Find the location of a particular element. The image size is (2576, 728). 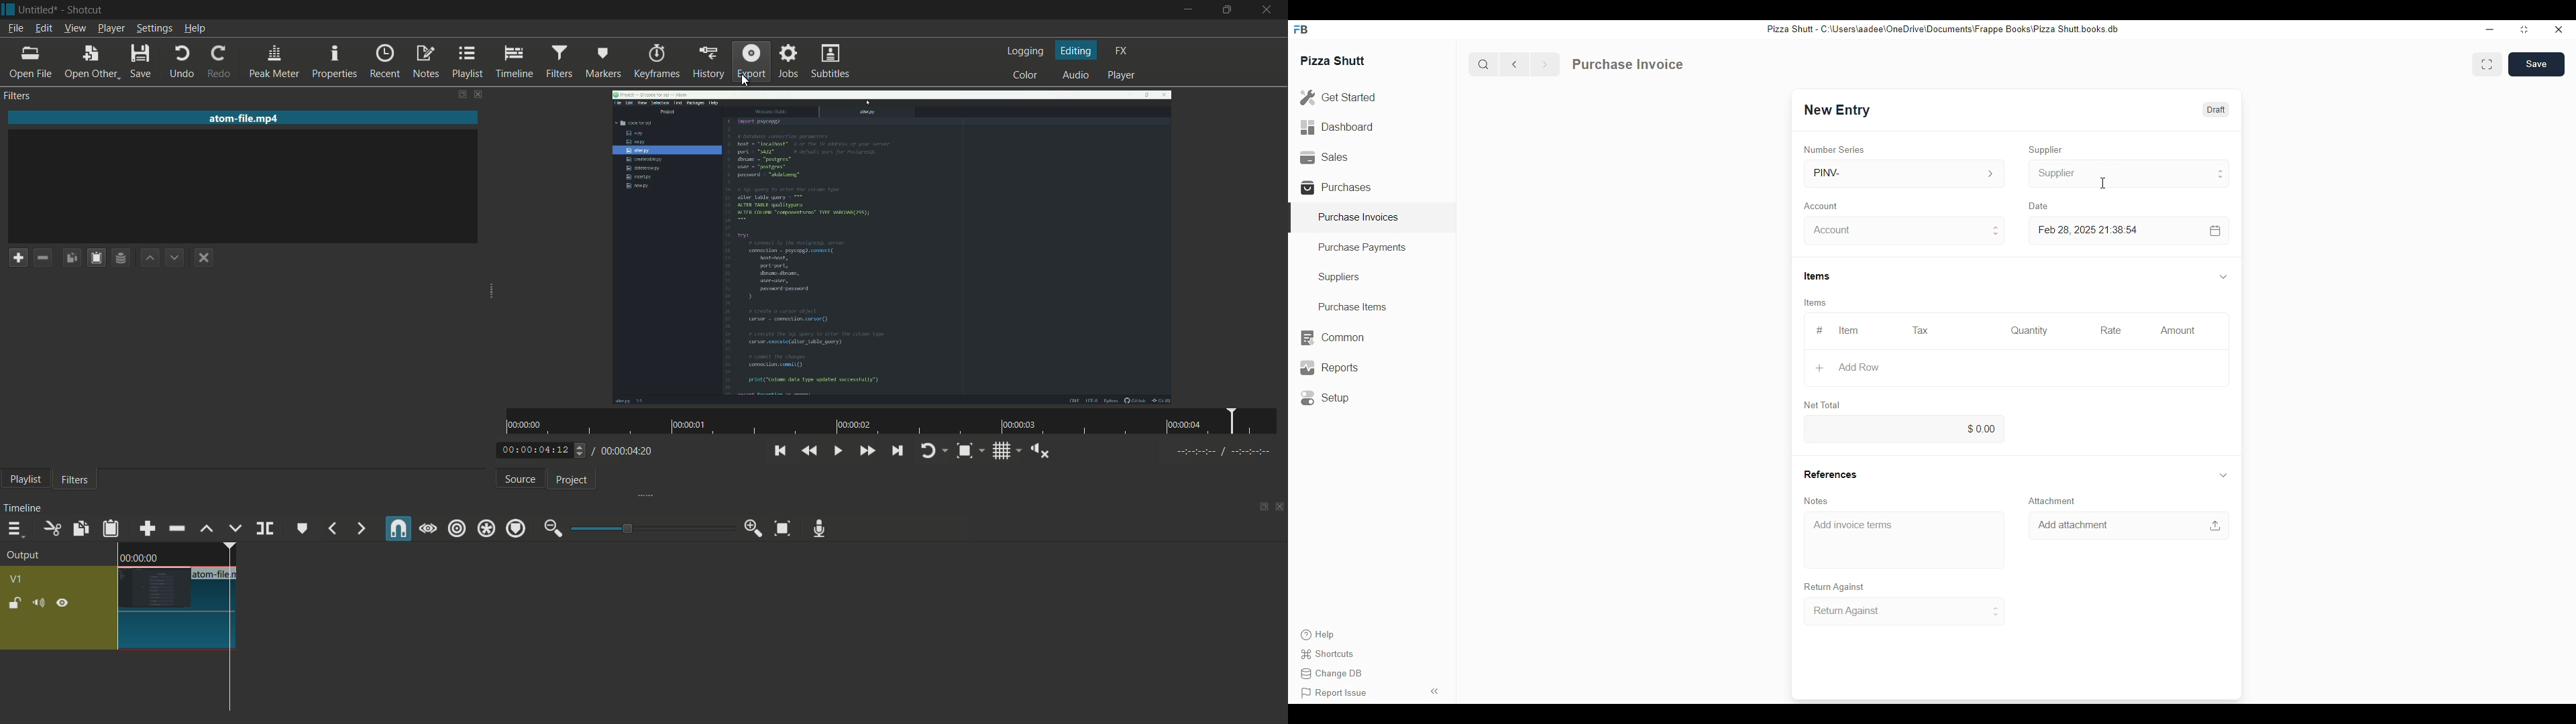

FB is located at coordinates (1303, 29).